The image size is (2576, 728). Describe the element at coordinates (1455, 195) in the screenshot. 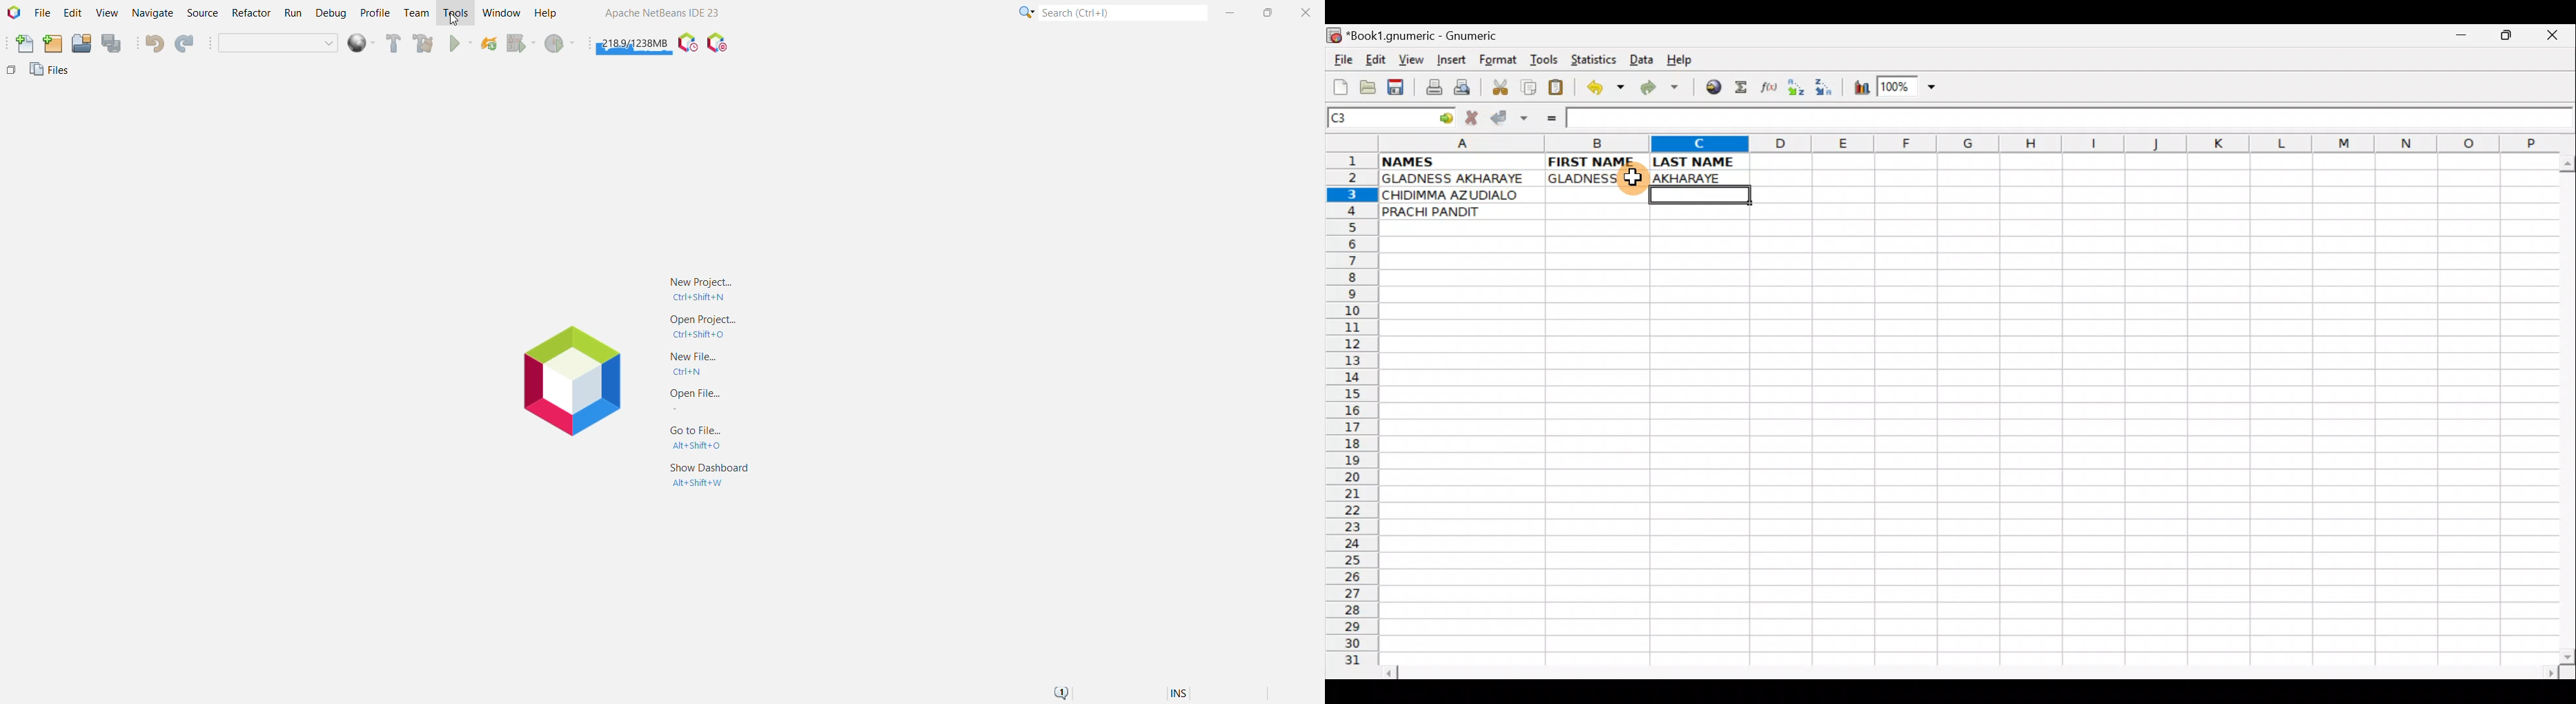

I see `CHIDIMMA AZUDIALO` at that location.